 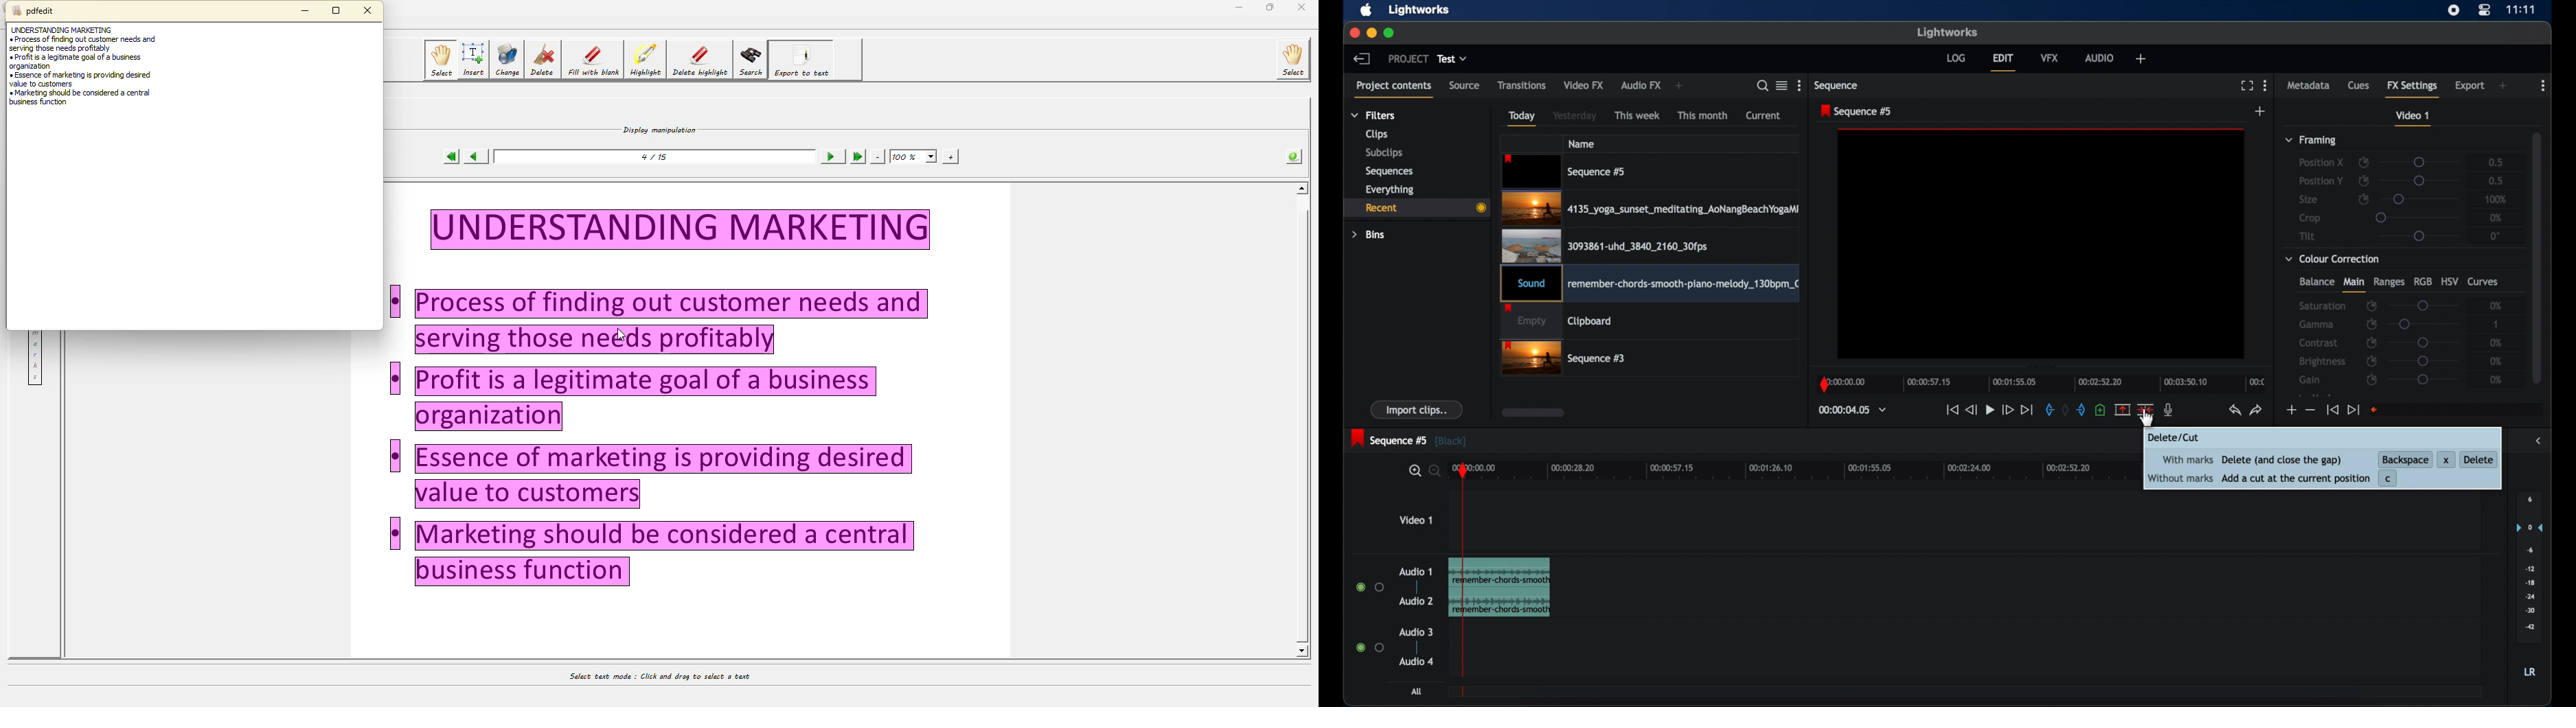 I want to click on backspace, so click(x=2405, y=458).